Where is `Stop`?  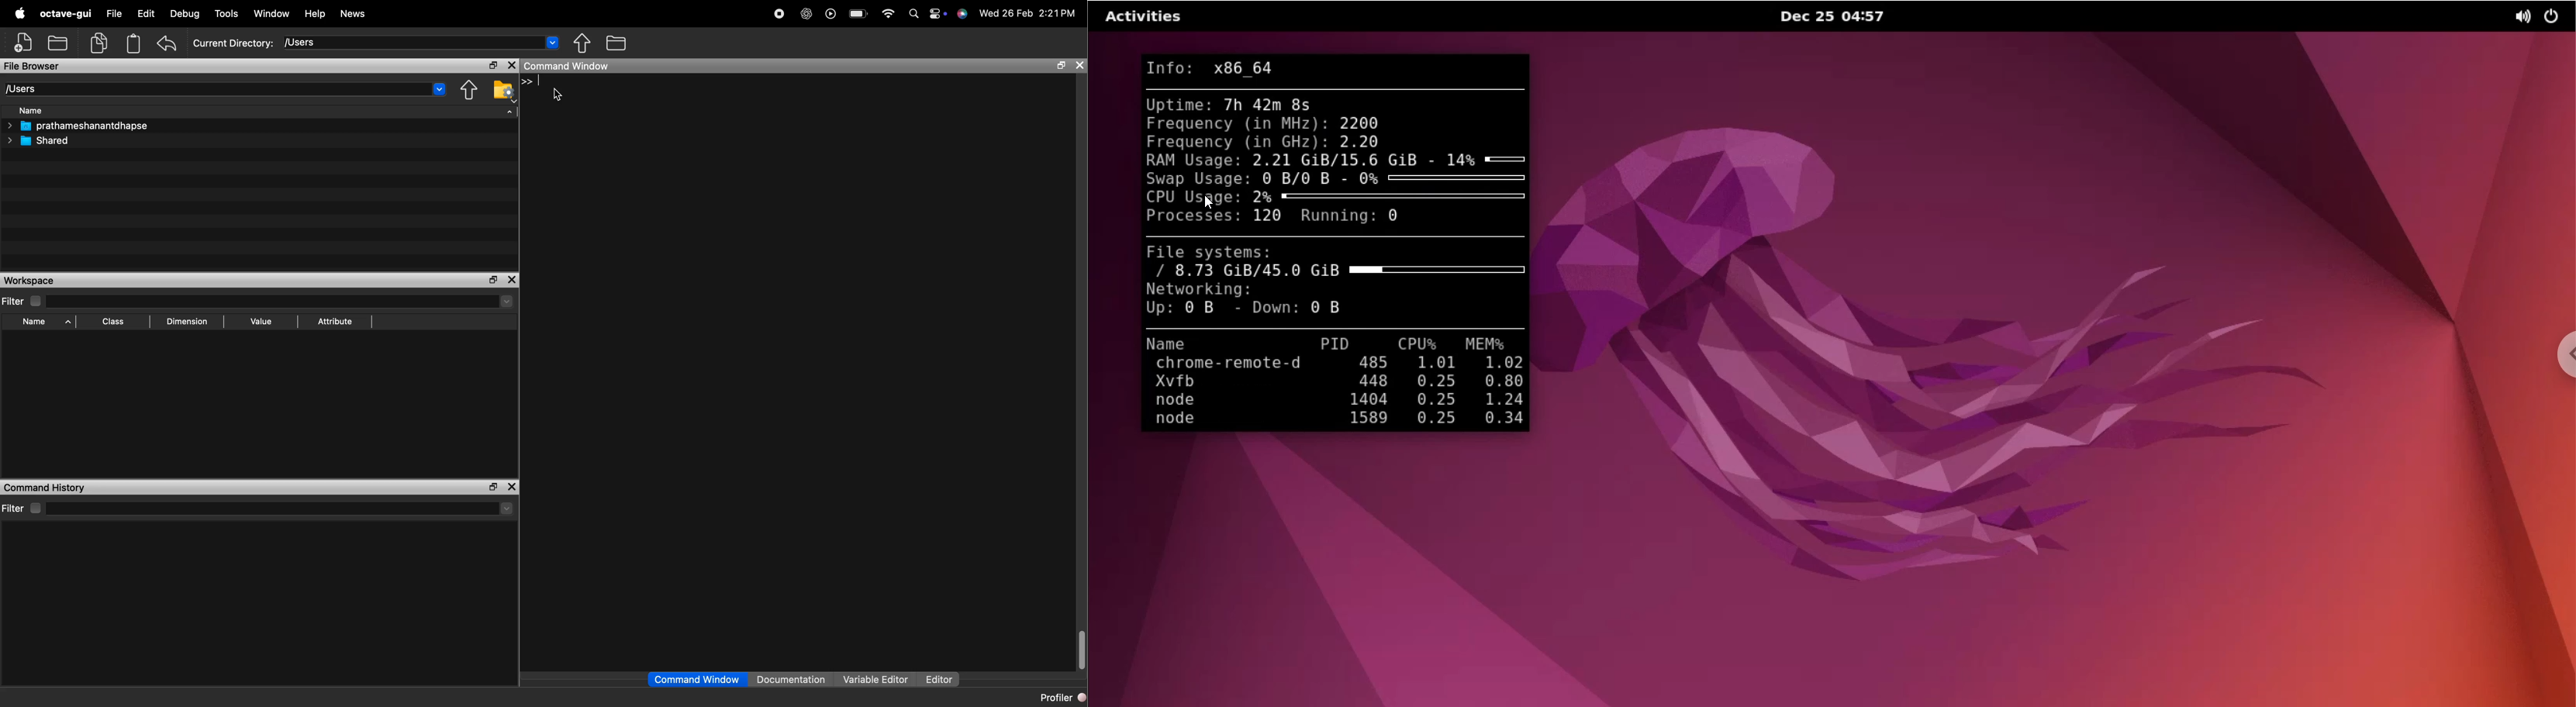 Stop is located at coordinates (780, 12).